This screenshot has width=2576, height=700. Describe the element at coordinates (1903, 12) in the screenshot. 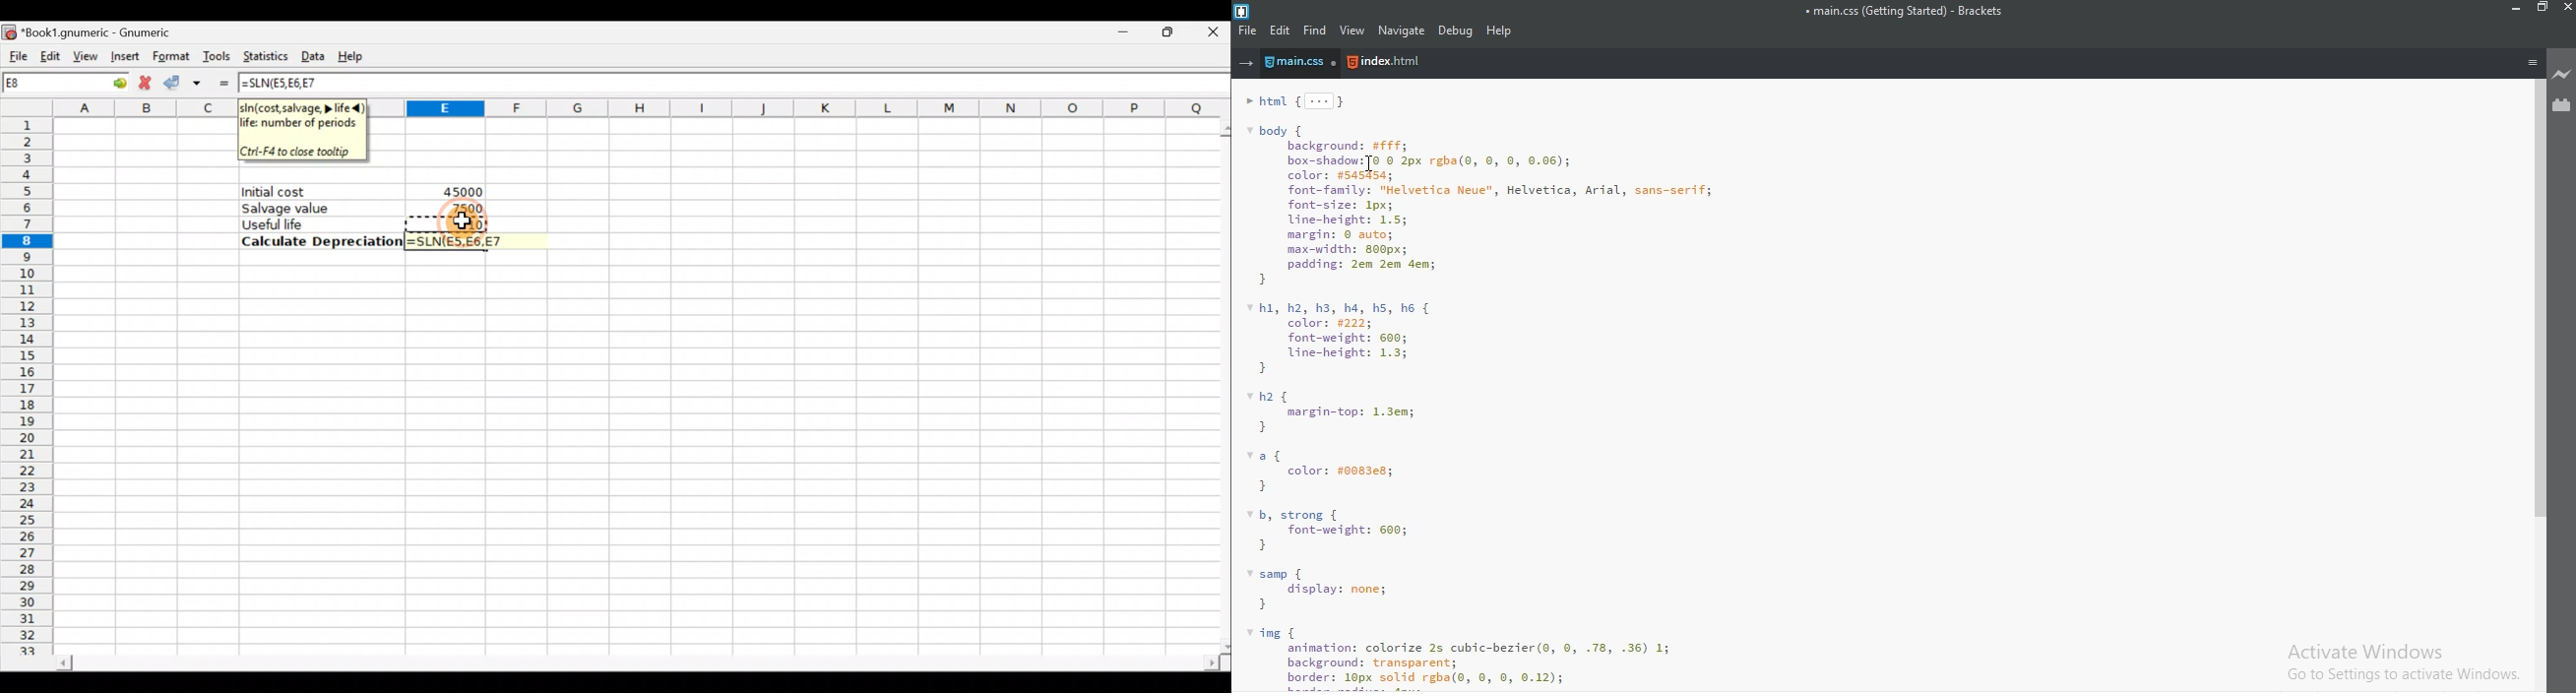

I see `main.css(Getting Started - Brackets)` at that location.